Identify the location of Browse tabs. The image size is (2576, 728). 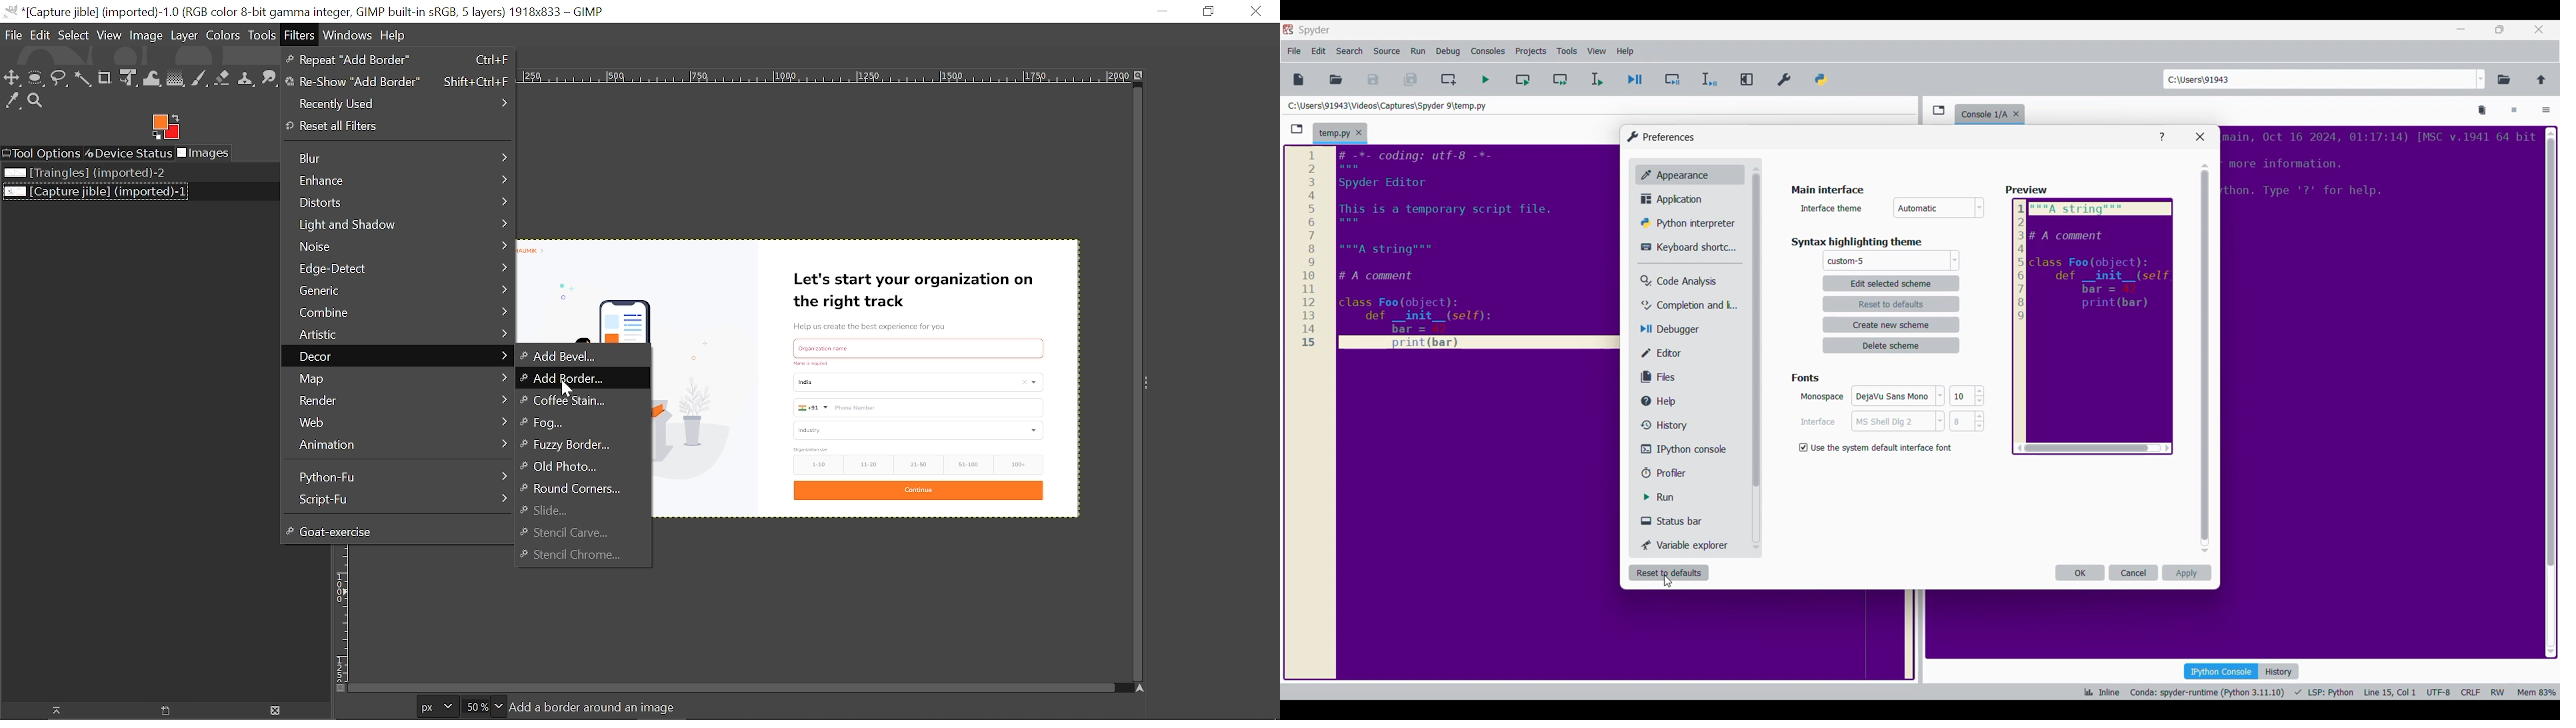
(1297, 129).